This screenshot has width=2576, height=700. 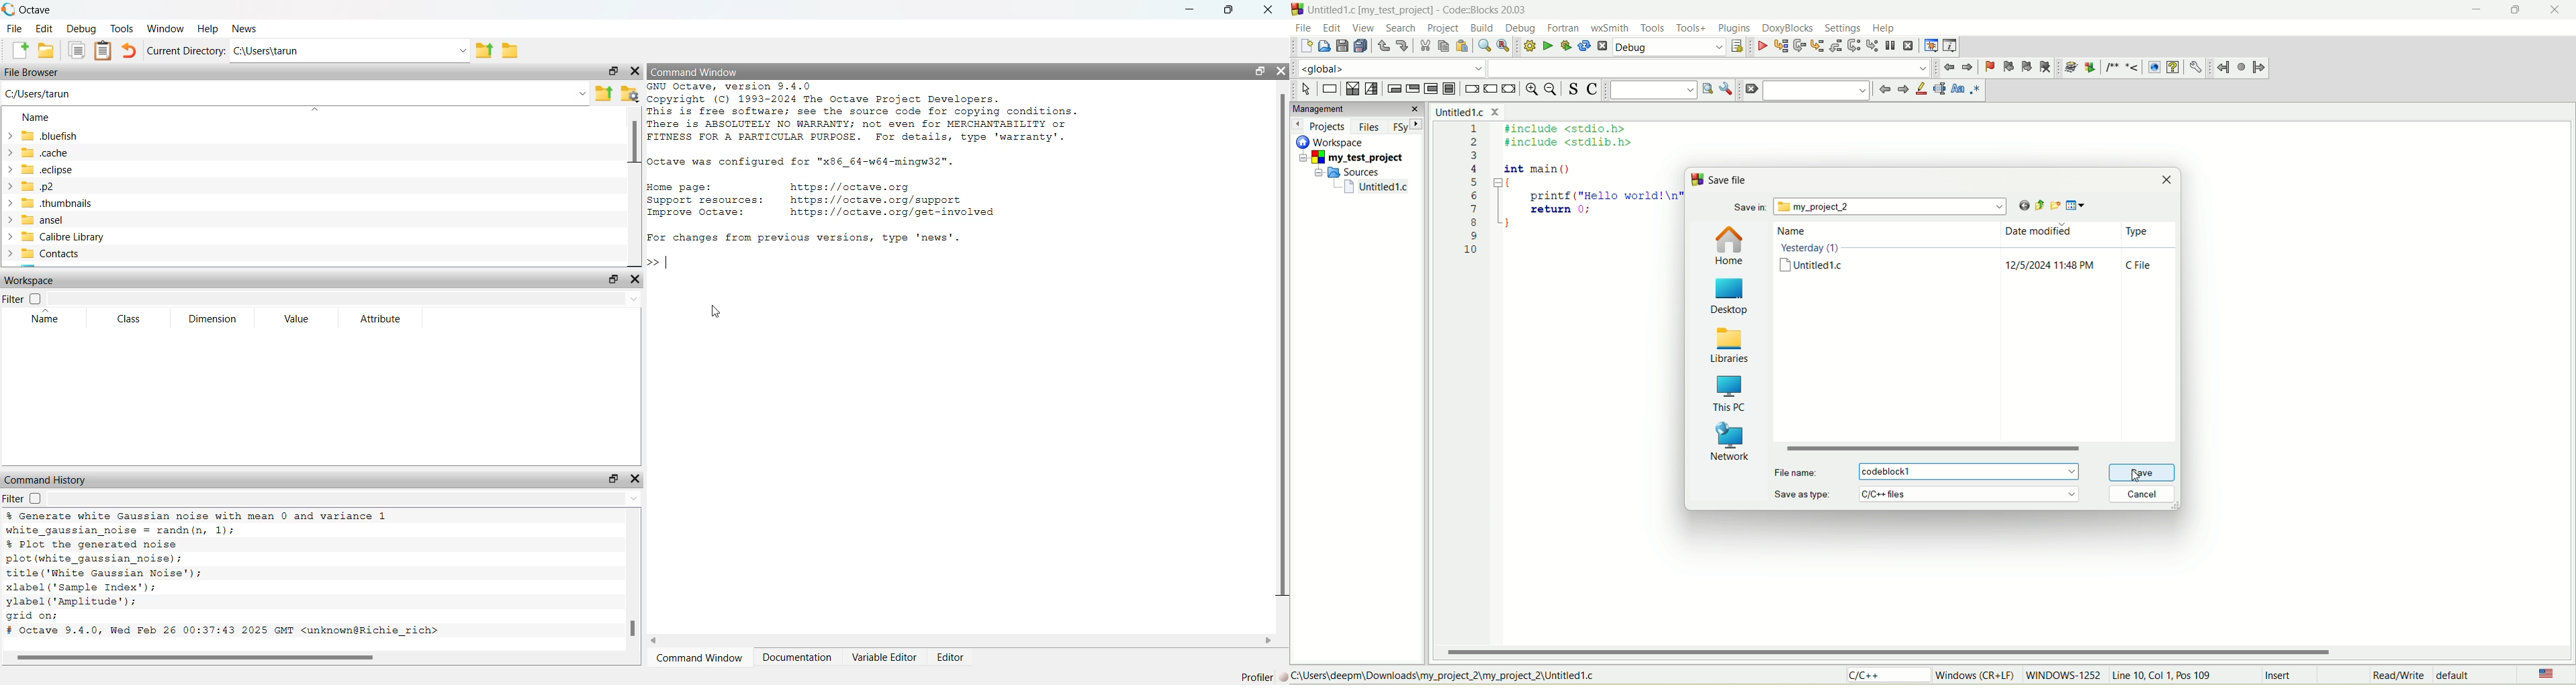 What do you see at coordinates (1397, 28) in the screenshot?
I see `search` at bounding box center [1397, 28].